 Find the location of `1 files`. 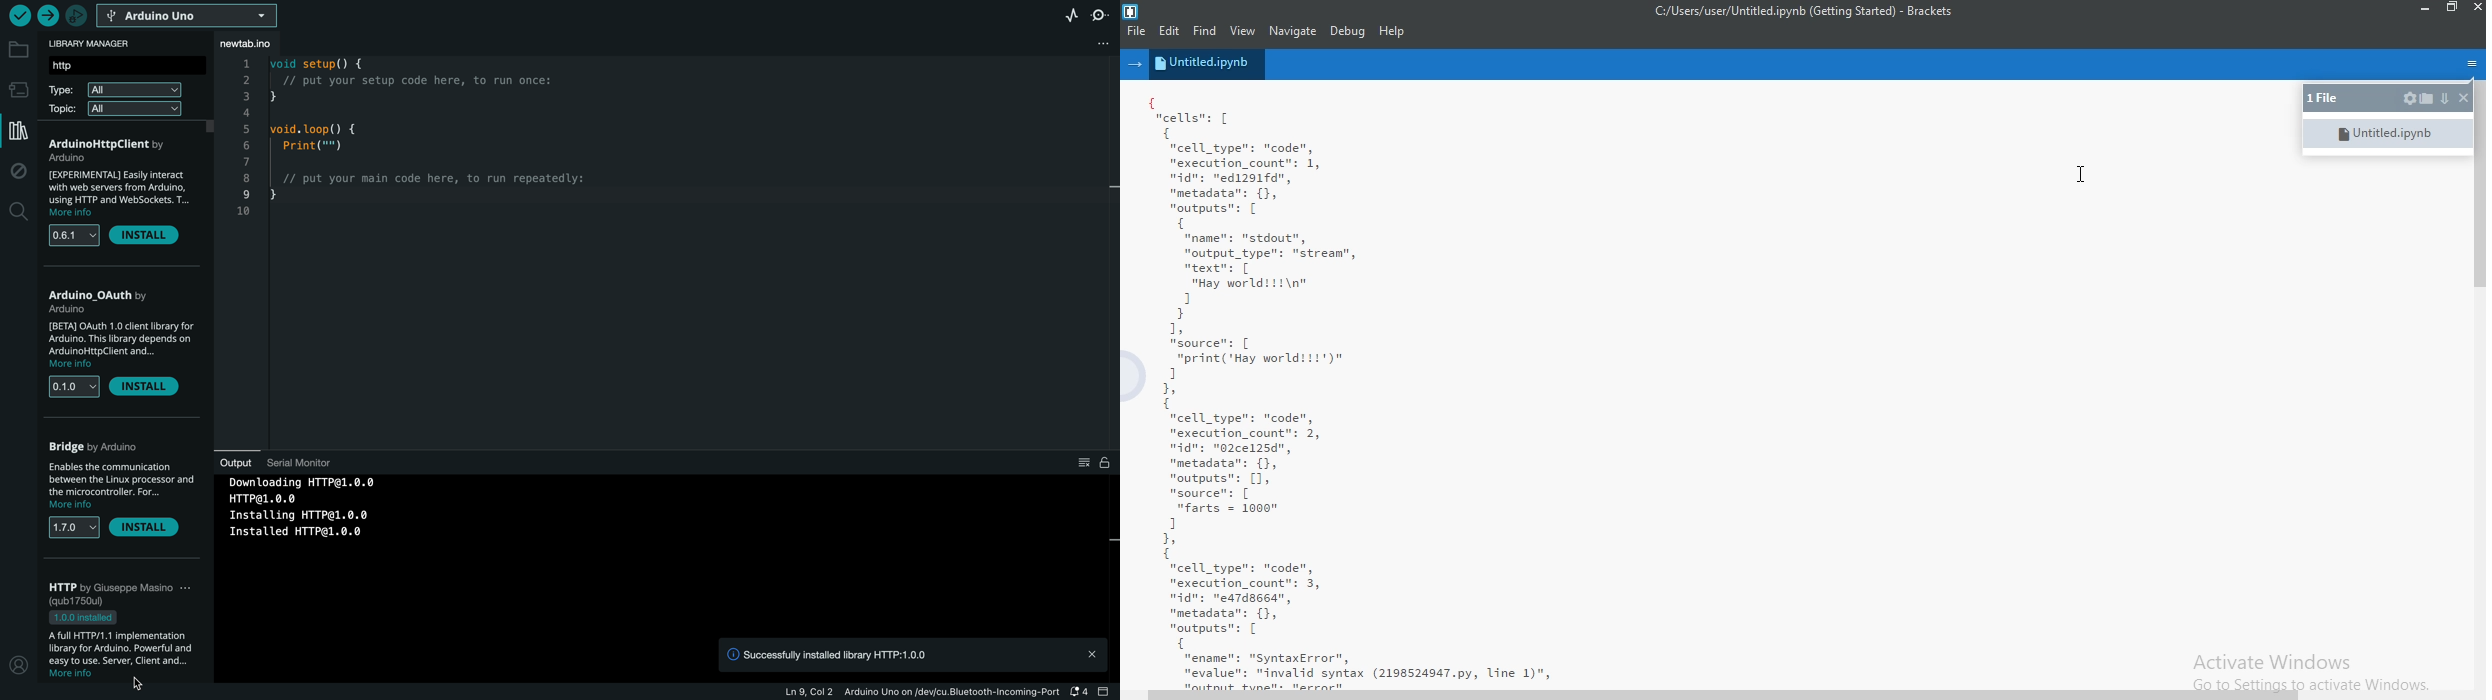

1 files is located at coordinates (2328, 99).